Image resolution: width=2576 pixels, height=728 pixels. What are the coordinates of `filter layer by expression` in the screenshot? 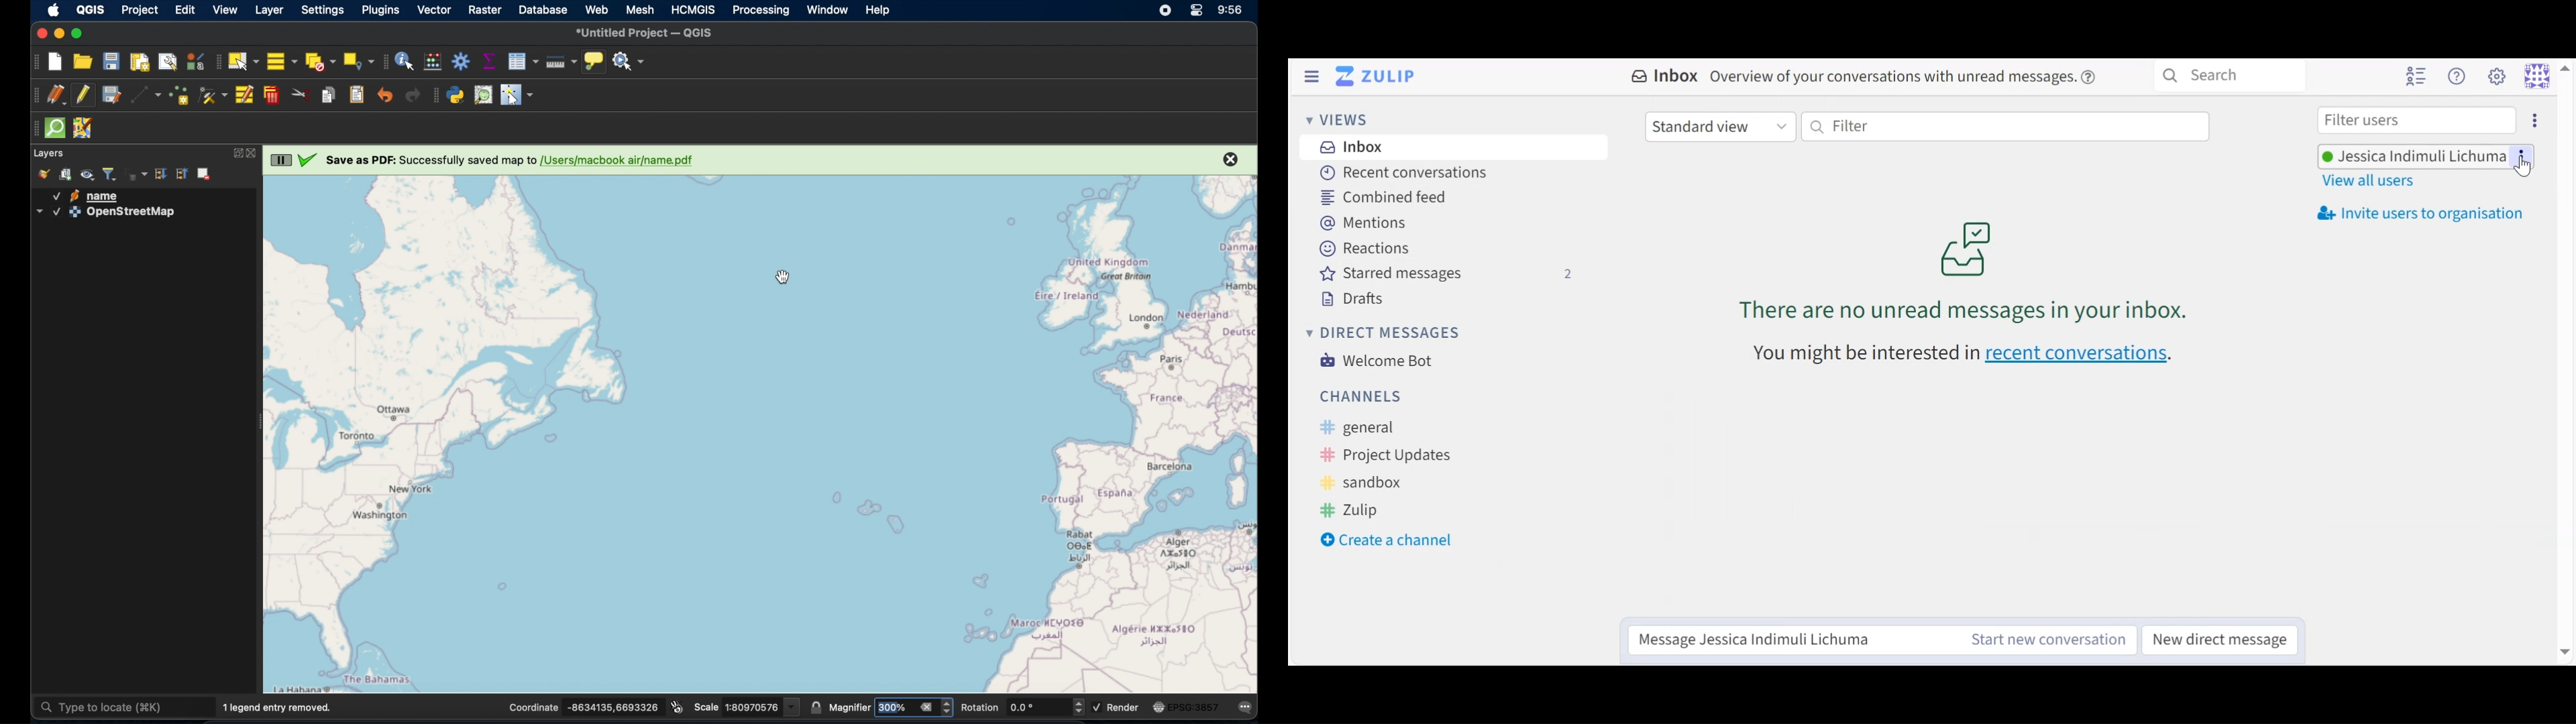 It's located at (138, 174).